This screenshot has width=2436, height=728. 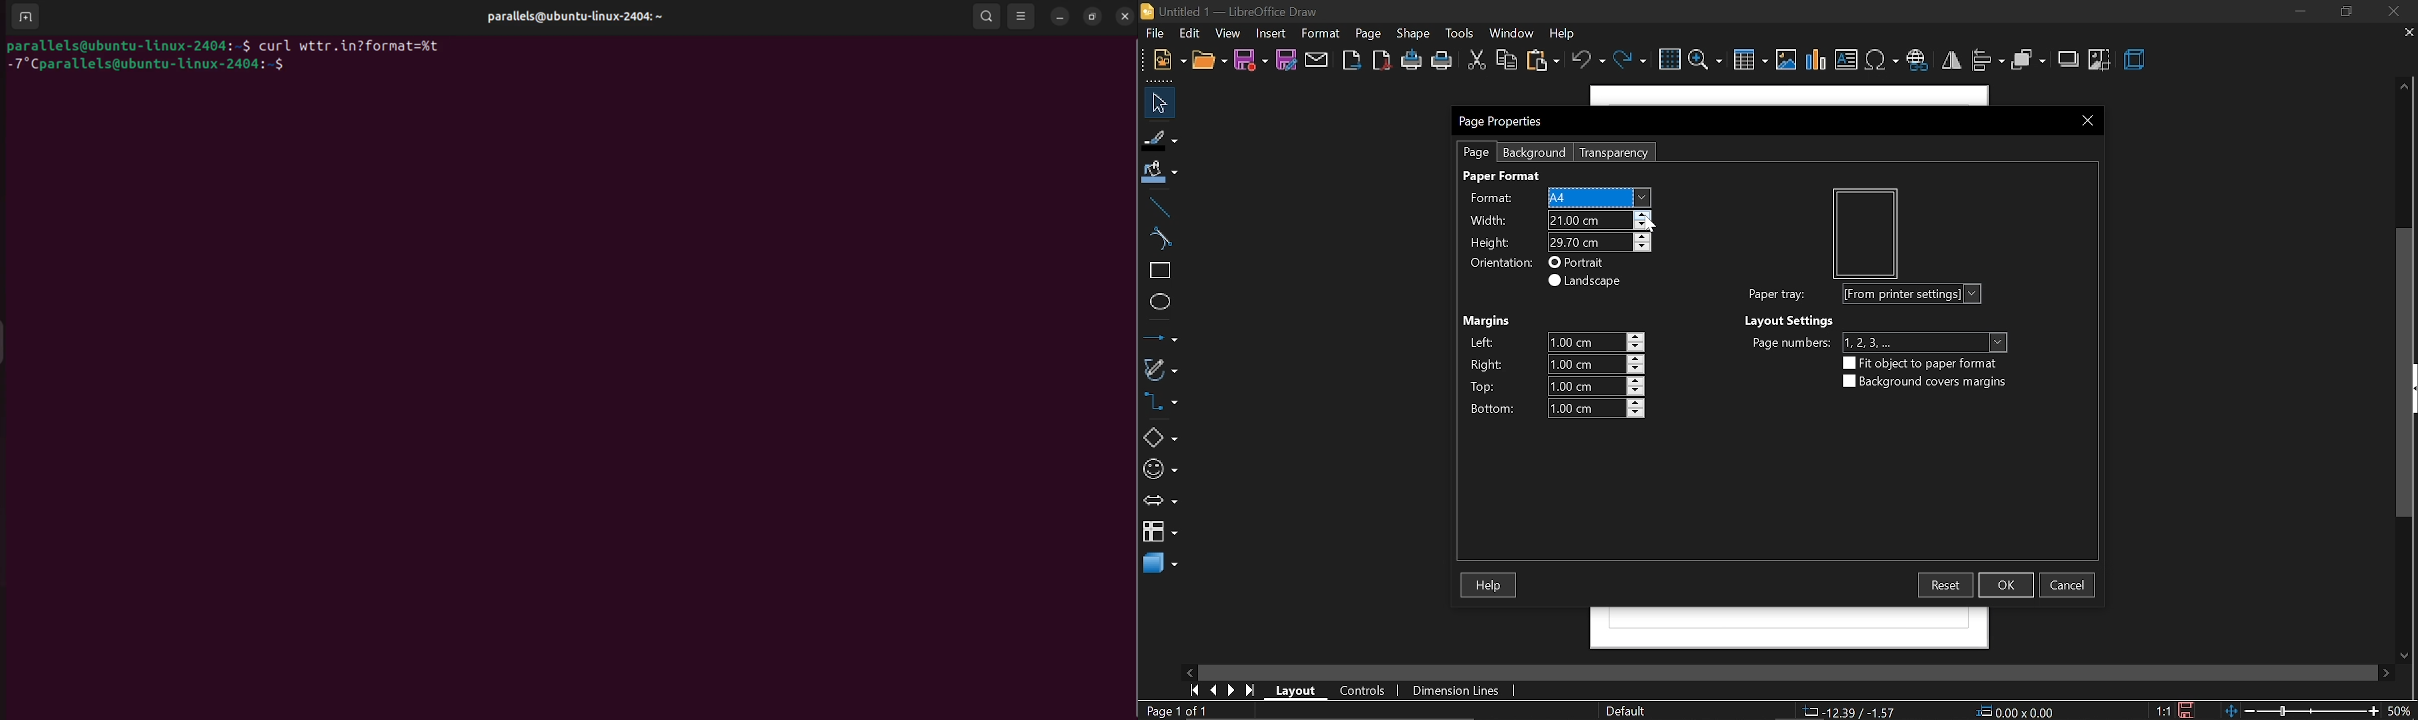 What do you see at coordinates (1600, 195) in the screenshot?
I see `User` at bounding box center [1600, 195].